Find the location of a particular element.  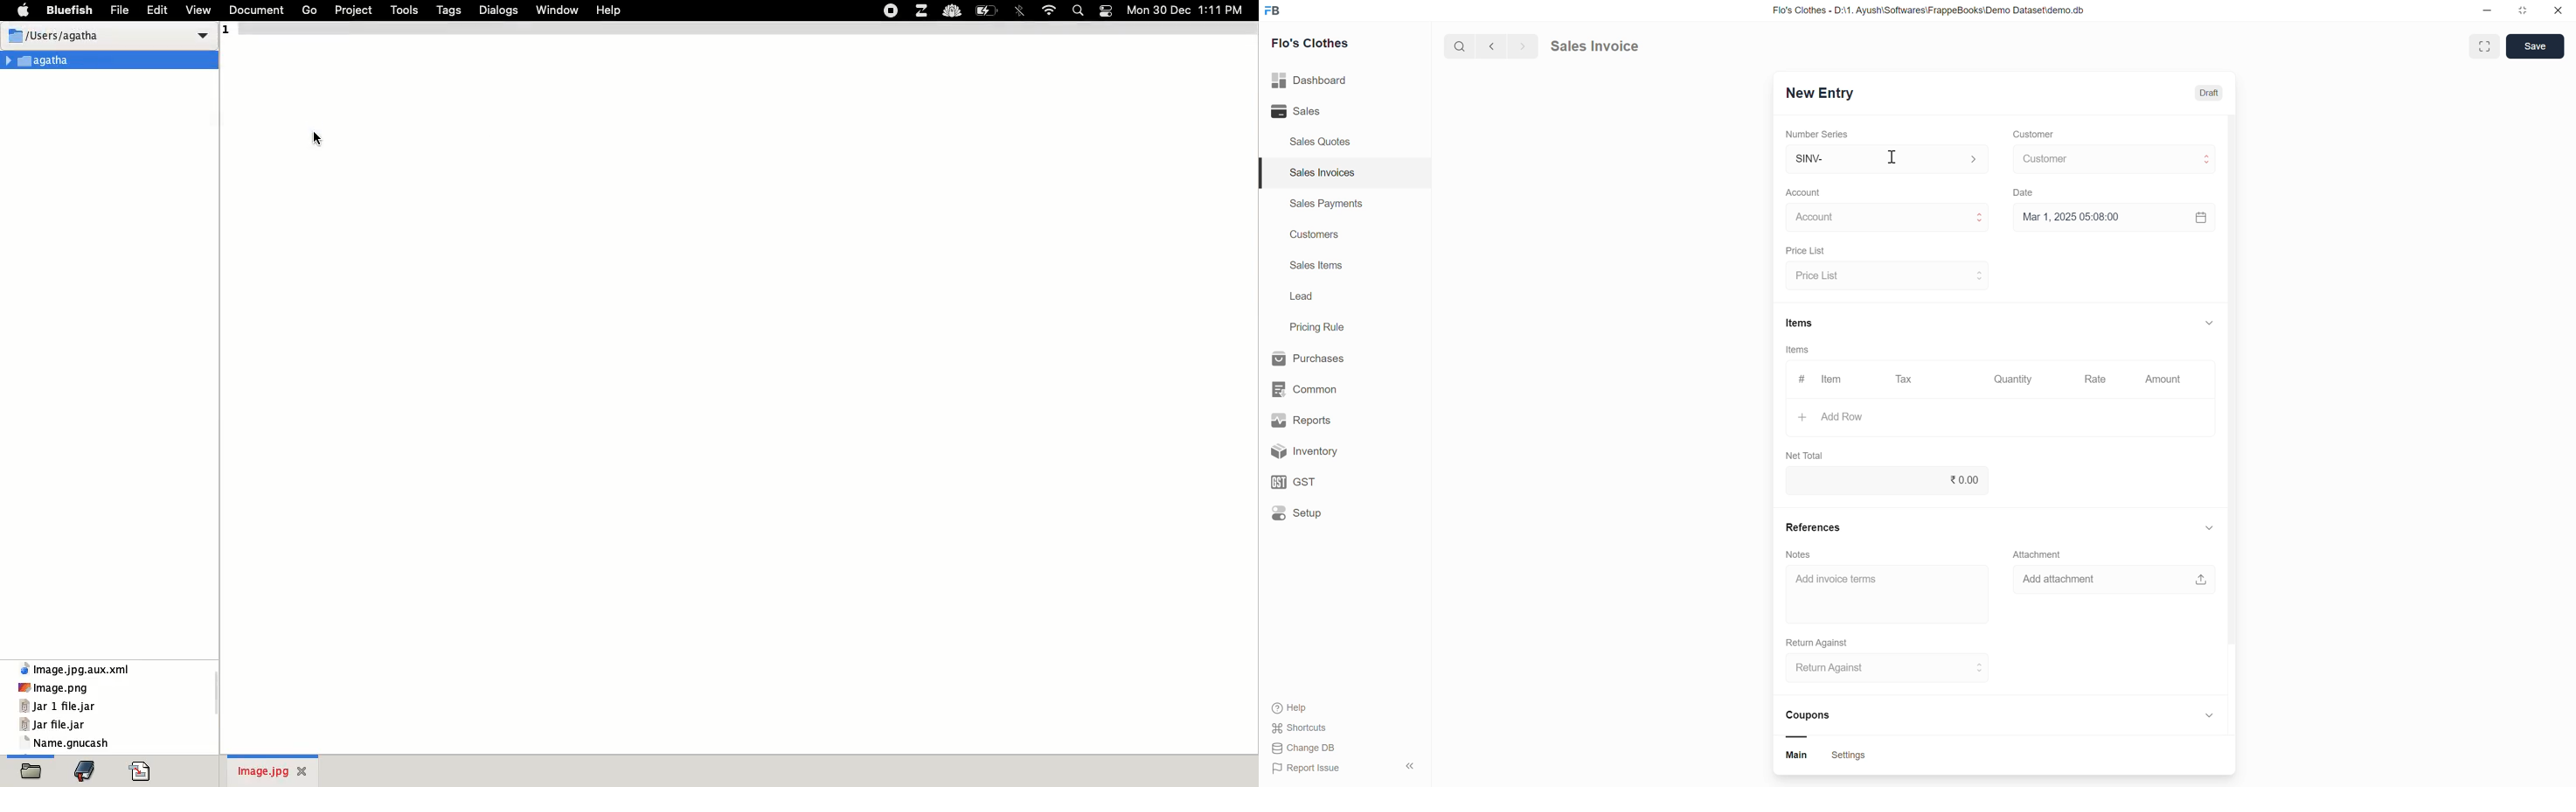

cold turkey blocker is located at coordinates (954, 11).